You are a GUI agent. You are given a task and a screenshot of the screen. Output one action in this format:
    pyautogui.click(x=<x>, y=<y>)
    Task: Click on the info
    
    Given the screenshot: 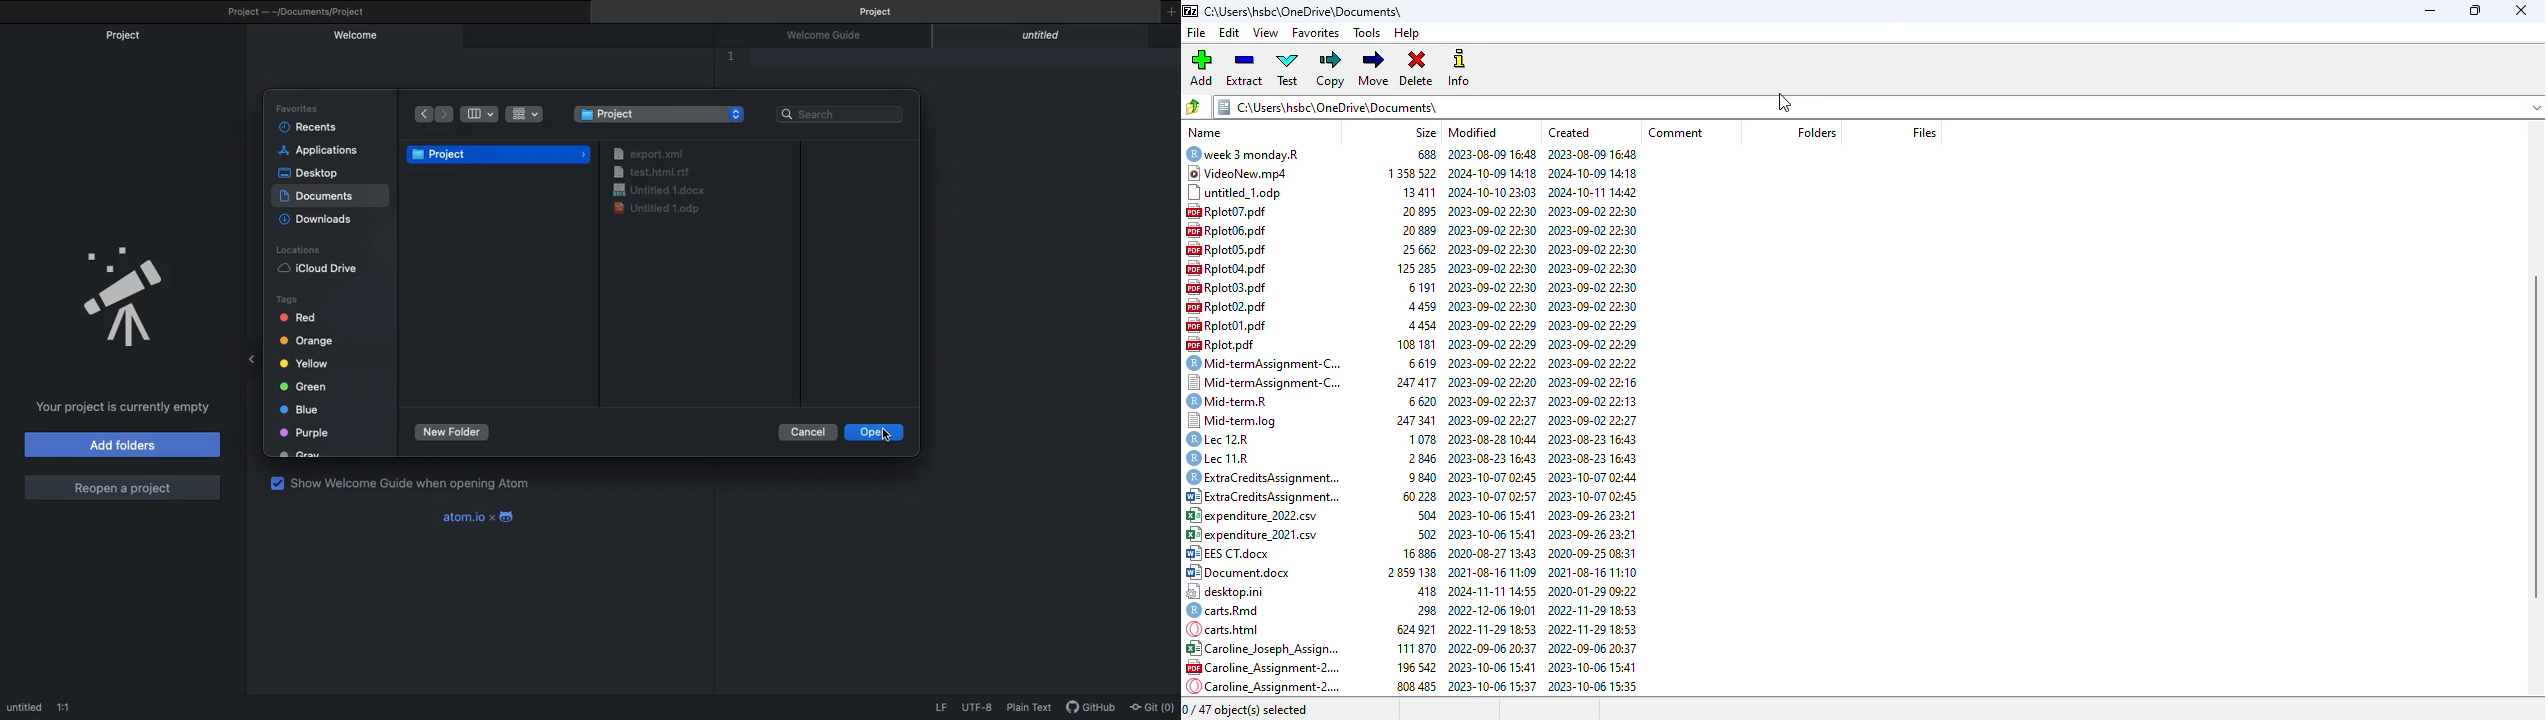 What is the action you would take?
    pyautogui.click(x=1461, y=67)
    